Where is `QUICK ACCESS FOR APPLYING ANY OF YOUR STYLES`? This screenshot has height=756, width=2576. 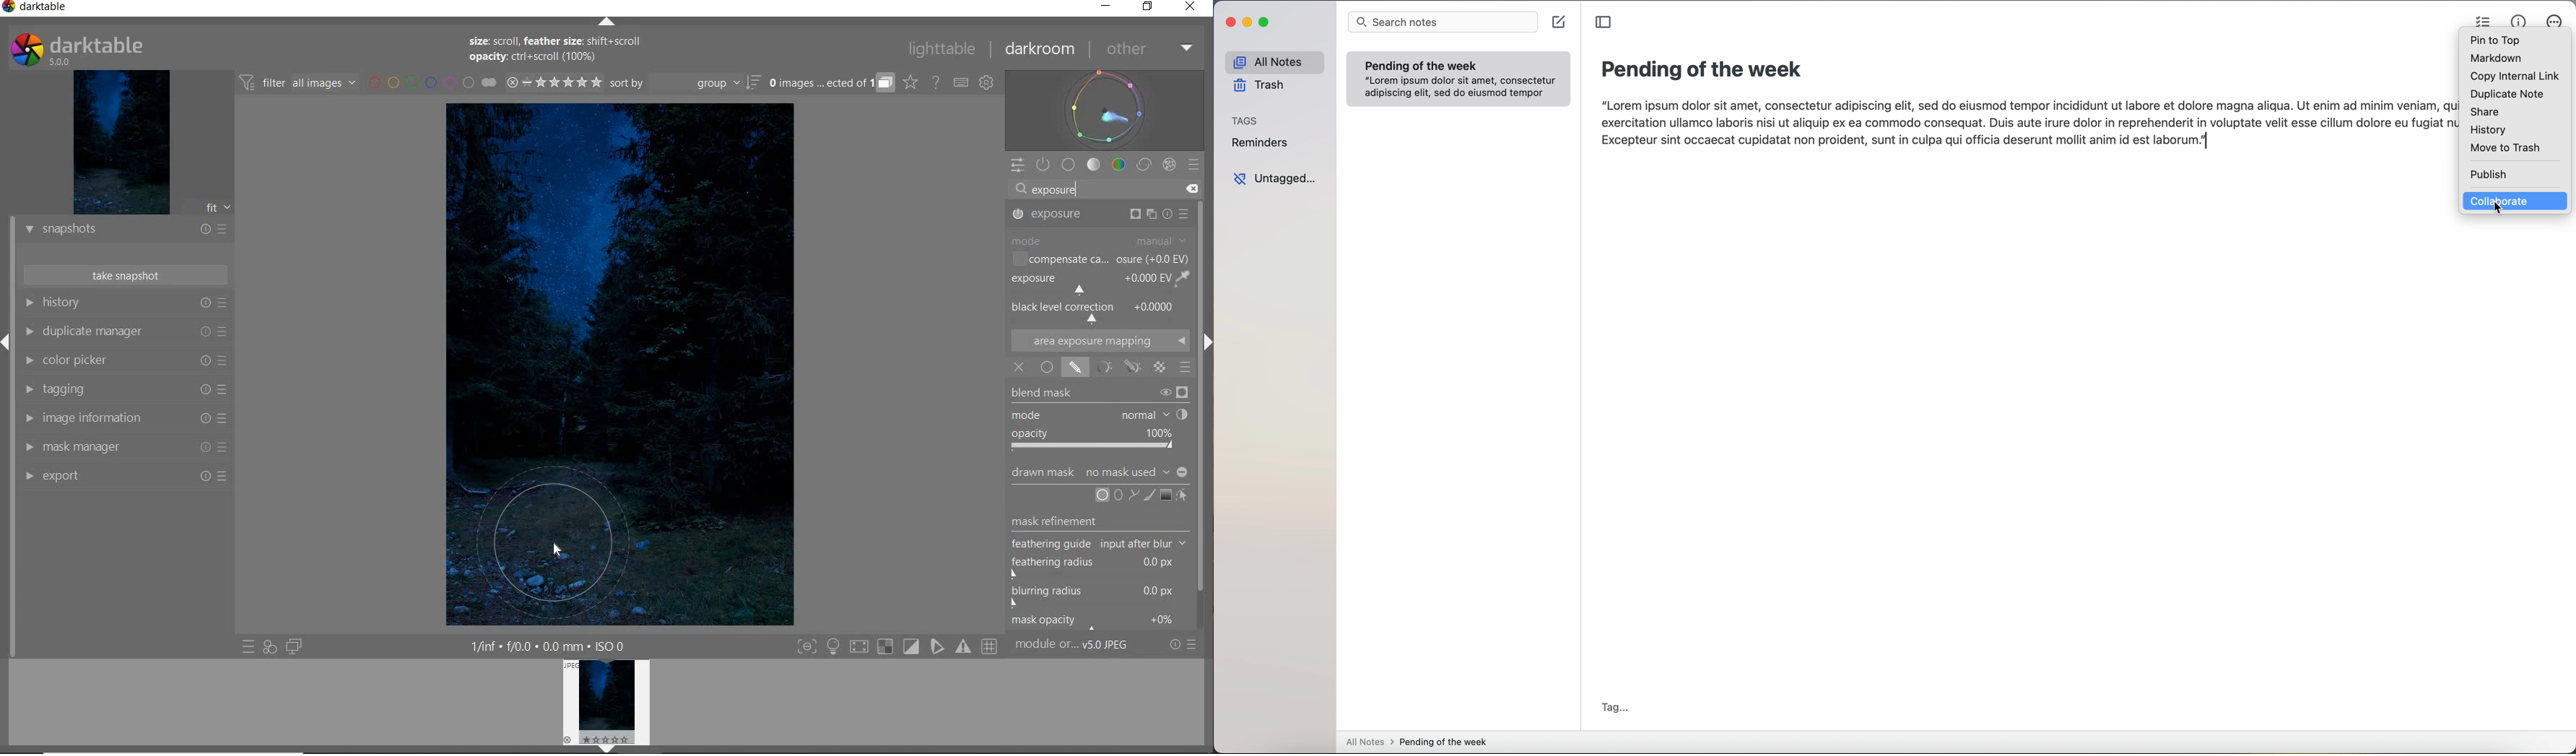 QUICK ACCESS FOR APPLYING ANY OF YOUR STYLES is located at coordinates (269, 648).